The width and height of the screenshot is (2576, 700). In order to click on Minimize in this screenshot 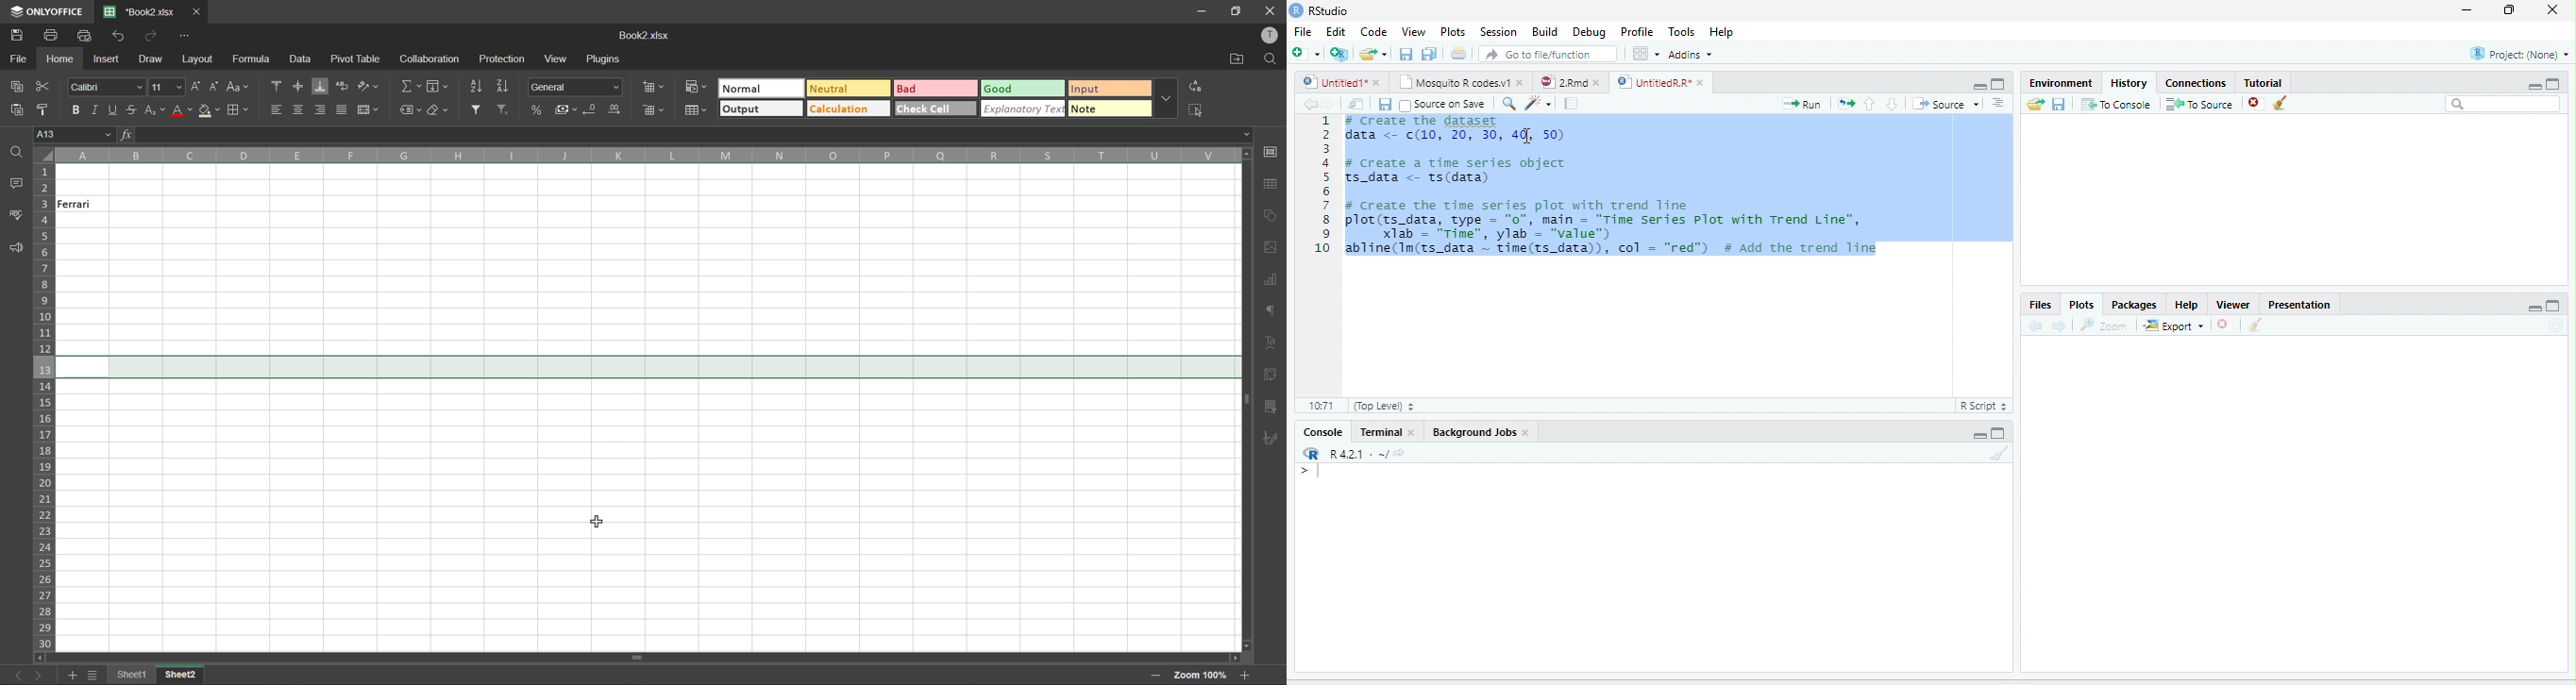, I will do `click(2534, 86)`.